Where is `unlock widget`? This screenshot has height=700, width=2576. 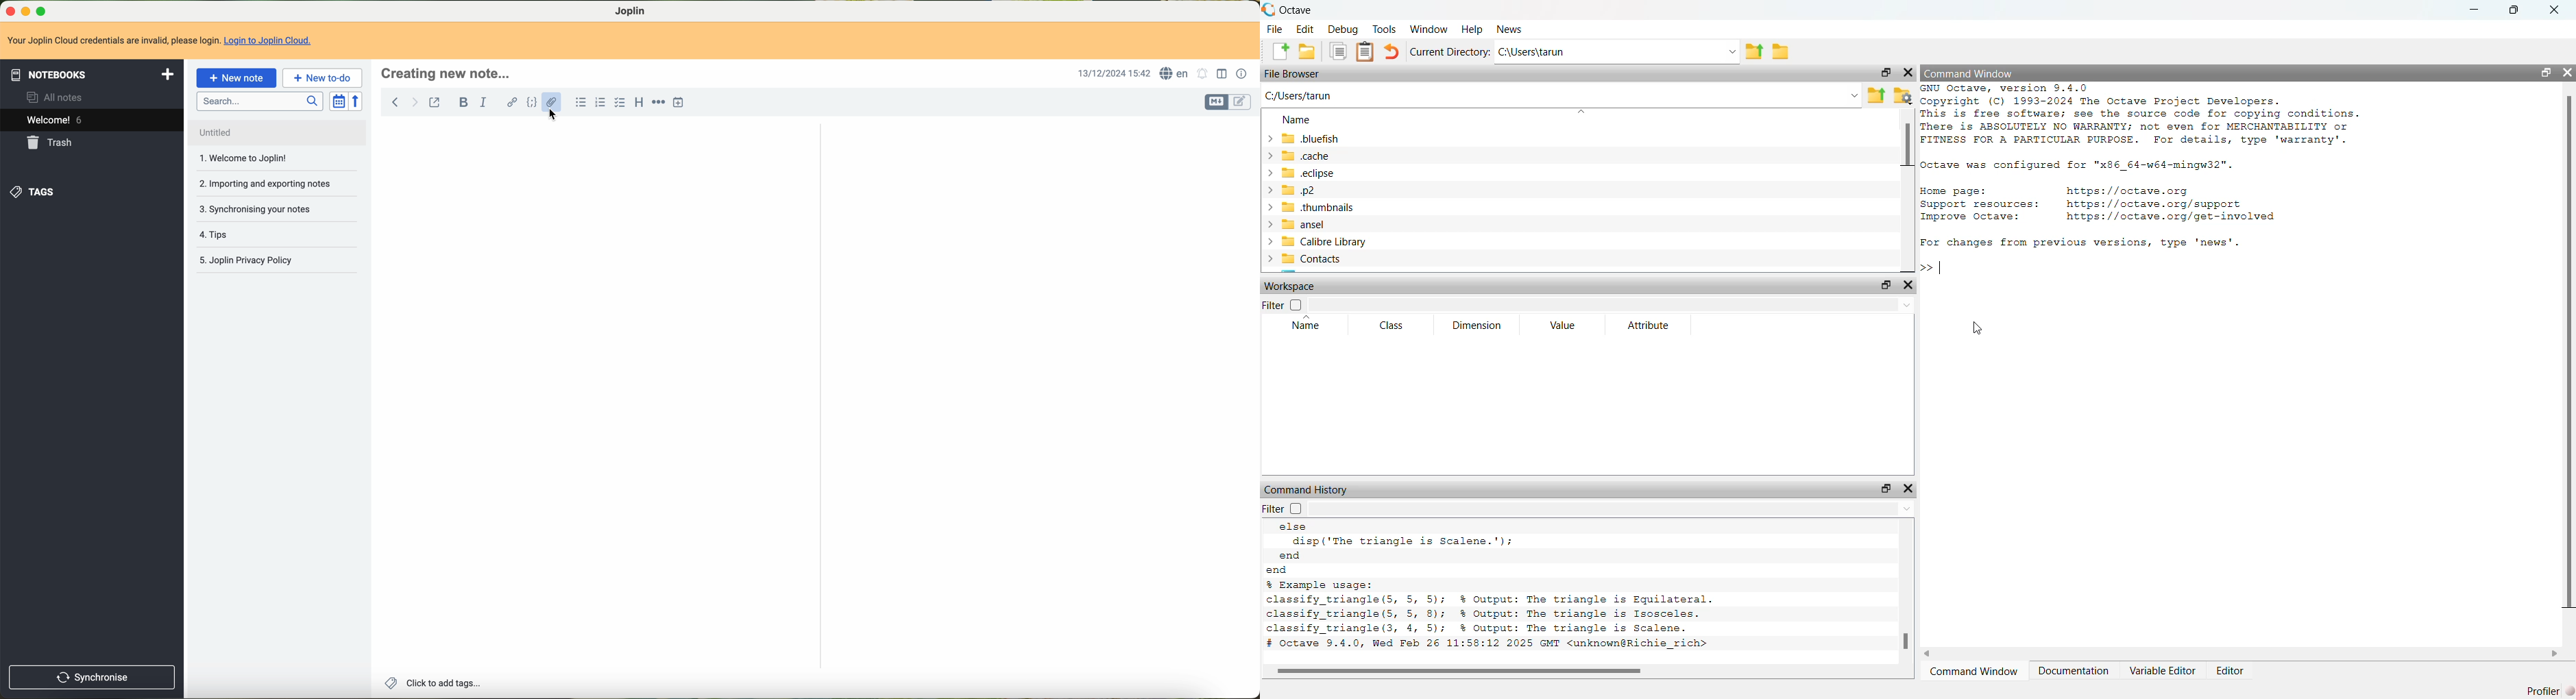
unlock widget is located at coordinates (2542, 71).